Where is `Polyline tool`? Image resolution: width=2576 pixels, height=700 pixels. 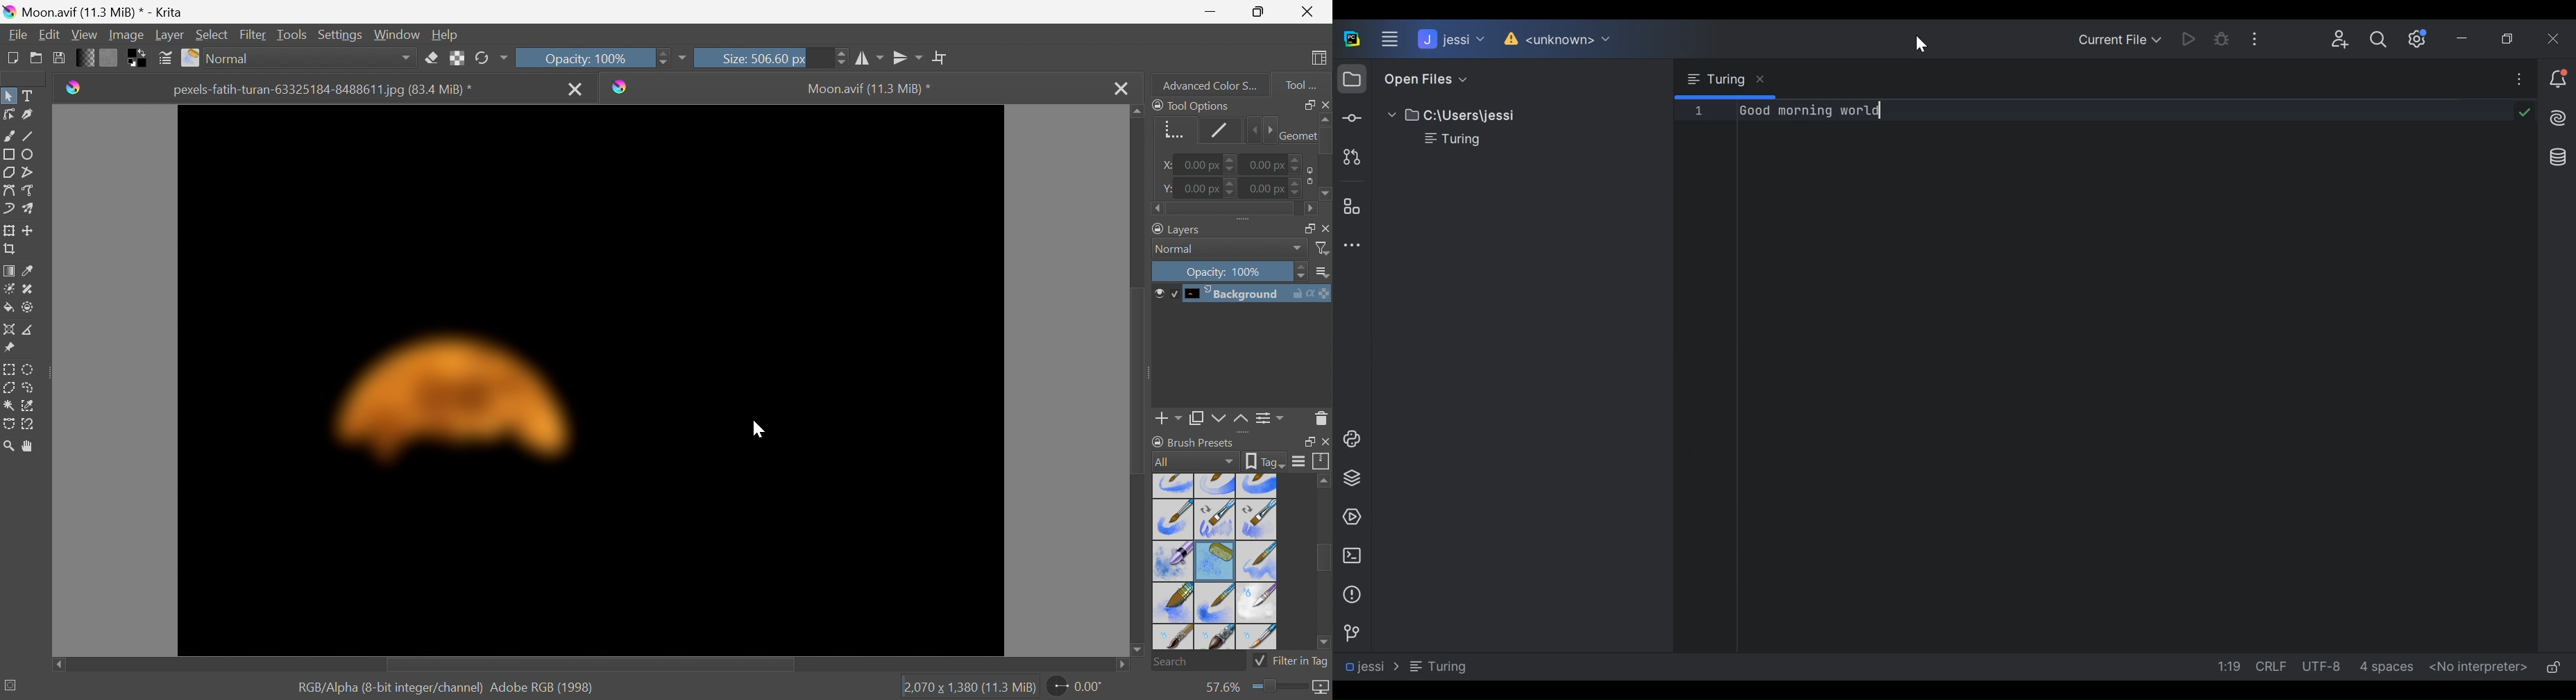 Polyline tool is located at coordinates (30, 172).